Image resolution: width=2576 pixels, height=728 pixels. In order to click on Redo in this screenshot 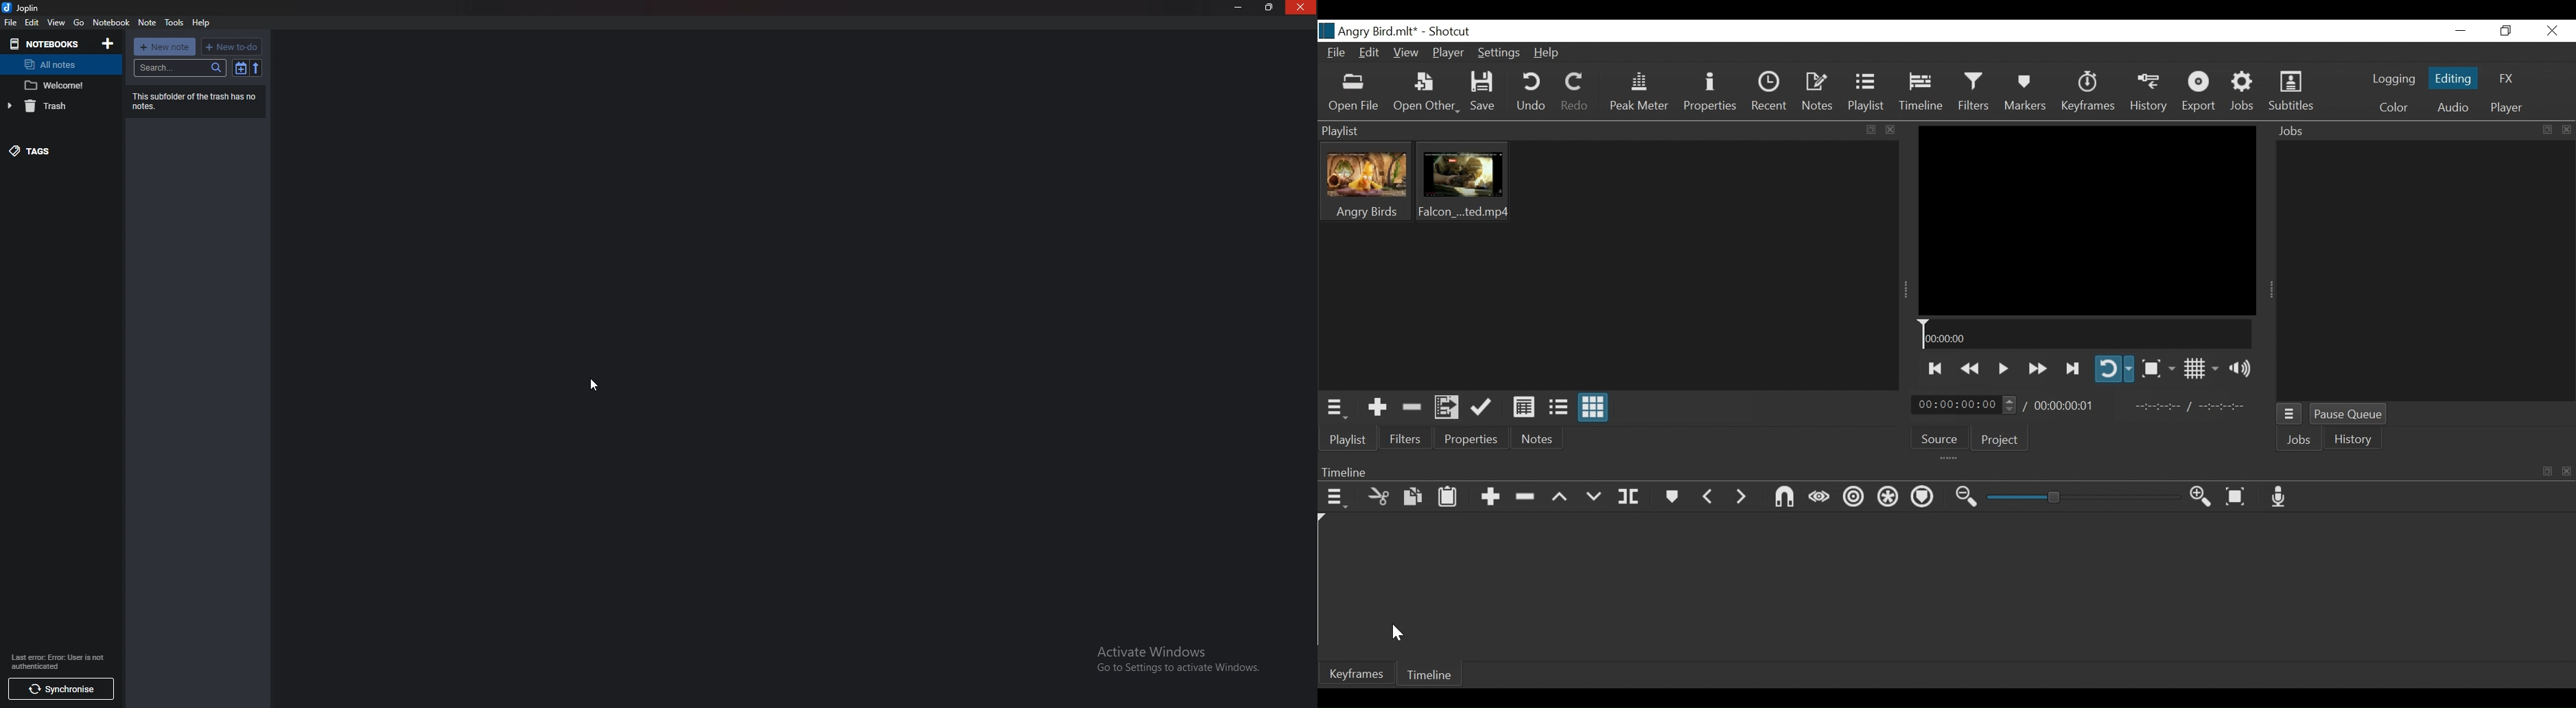, I will do `click(1575, 93)`.